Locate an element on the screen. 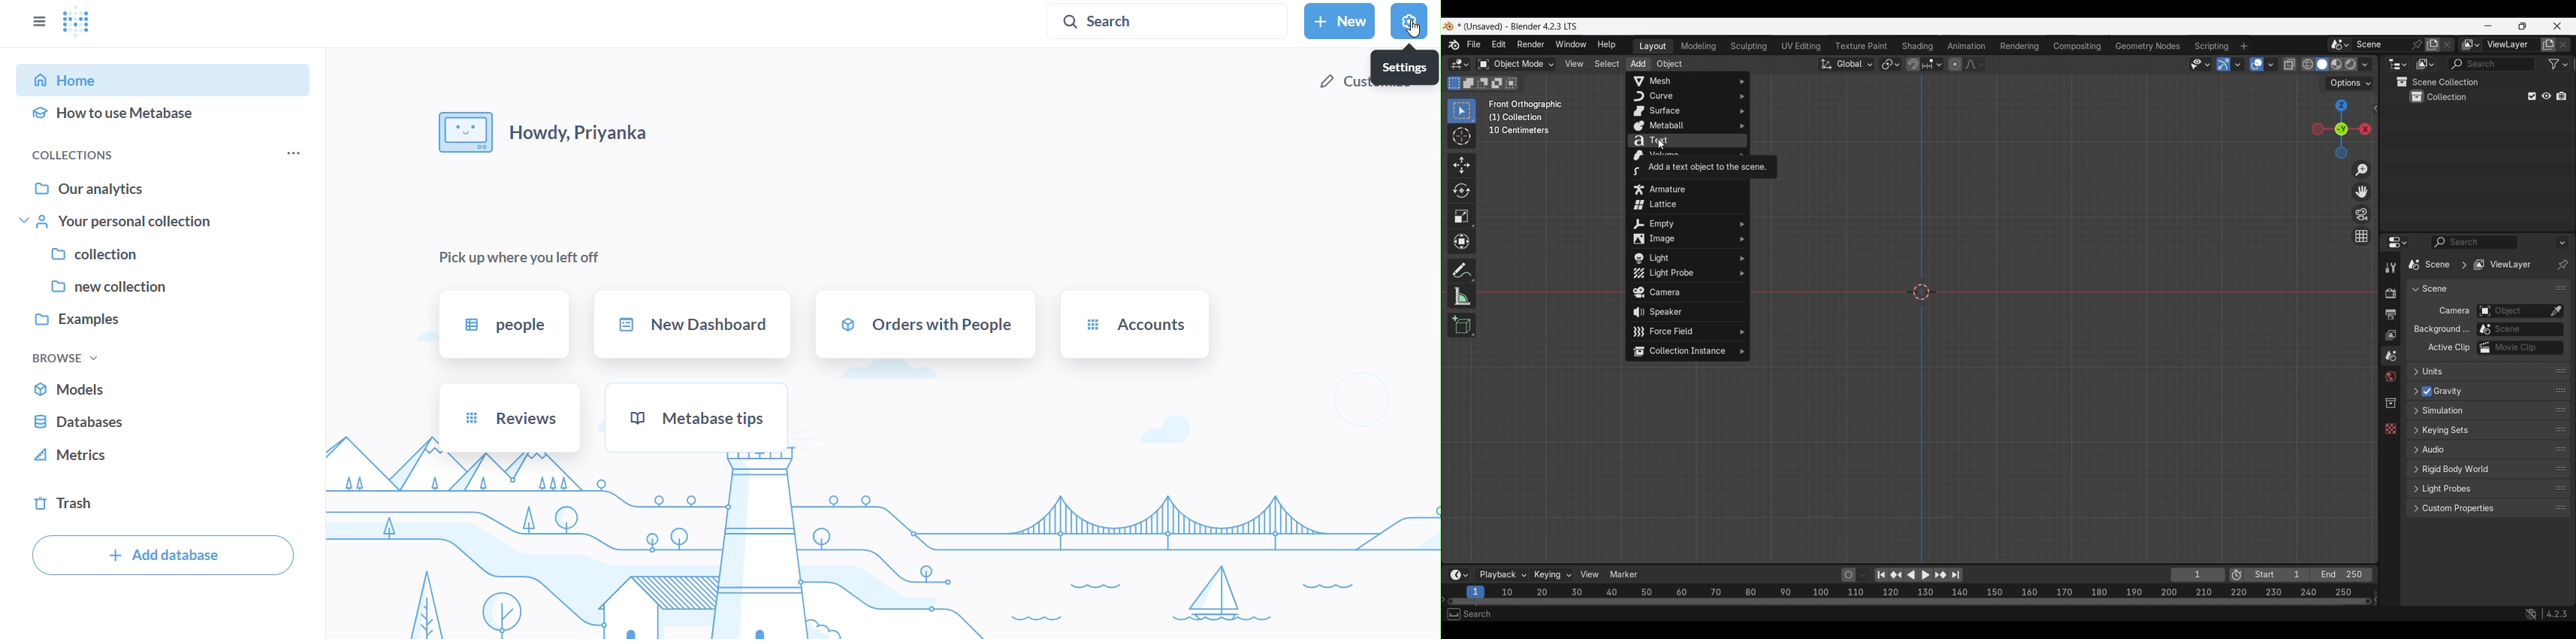 This screenshot has width=2576, height=644. Viewport shading, wireframe is located at coordinates (2308, 64).